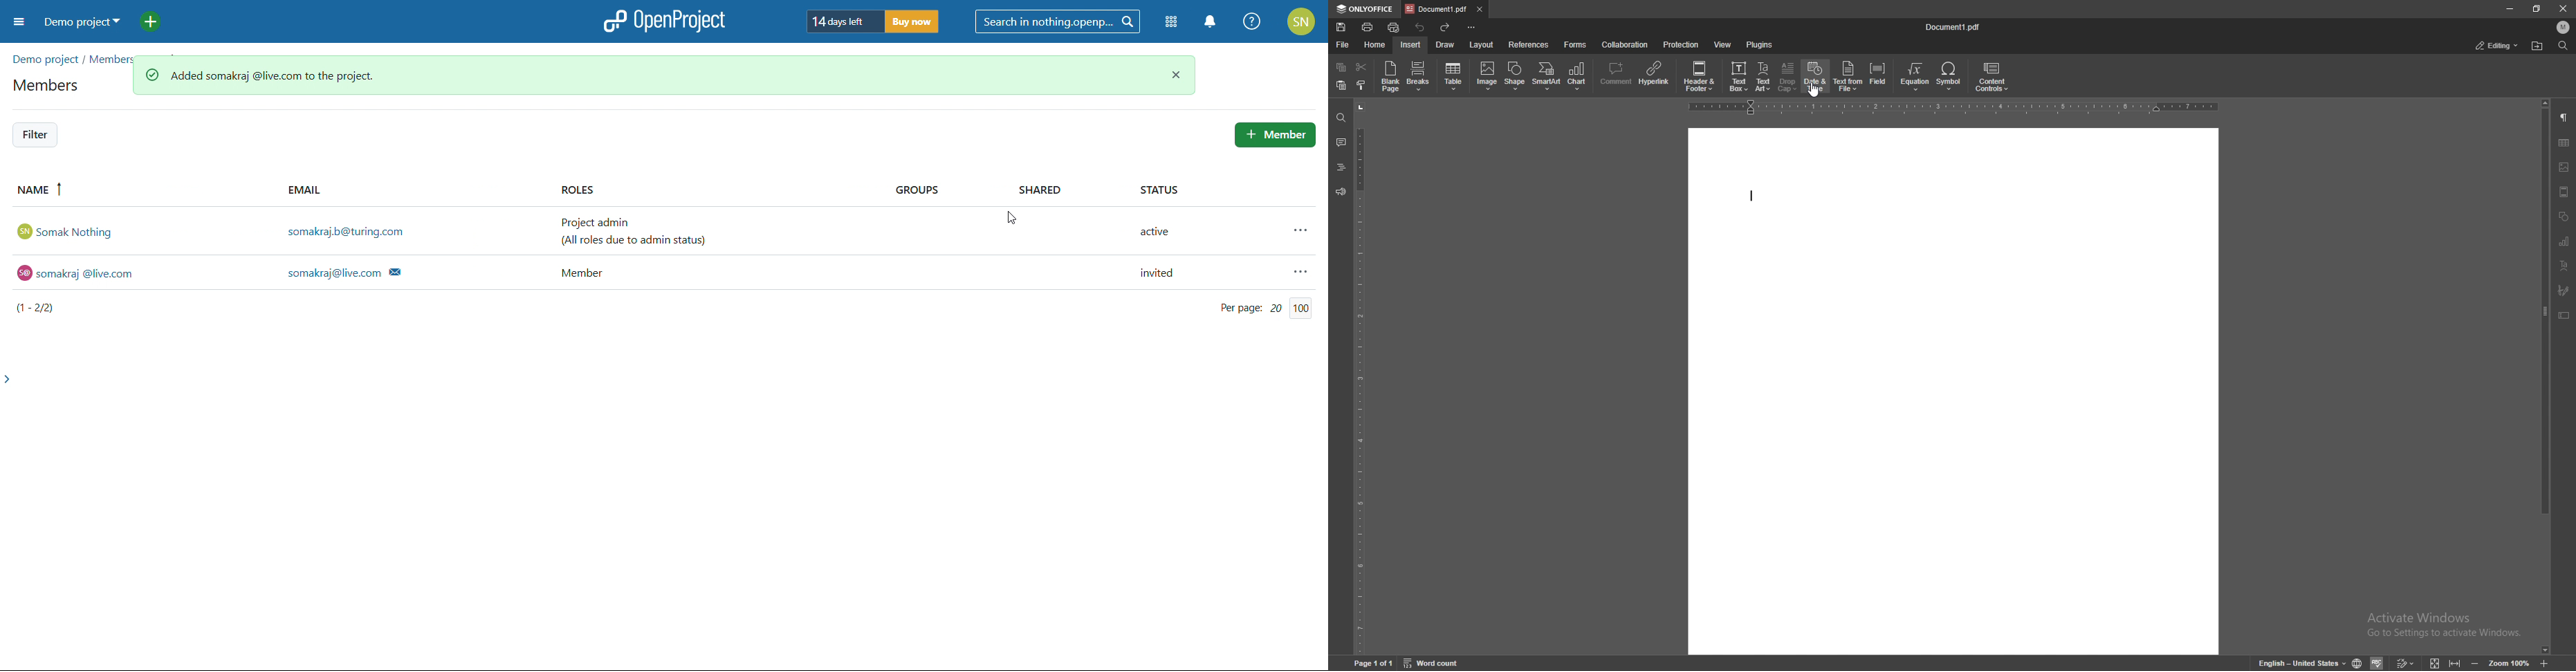  What do you see at coordinates (1366, 9) in the screenshot?
I see `onlyoffice` at bounding box center [1366, 9].